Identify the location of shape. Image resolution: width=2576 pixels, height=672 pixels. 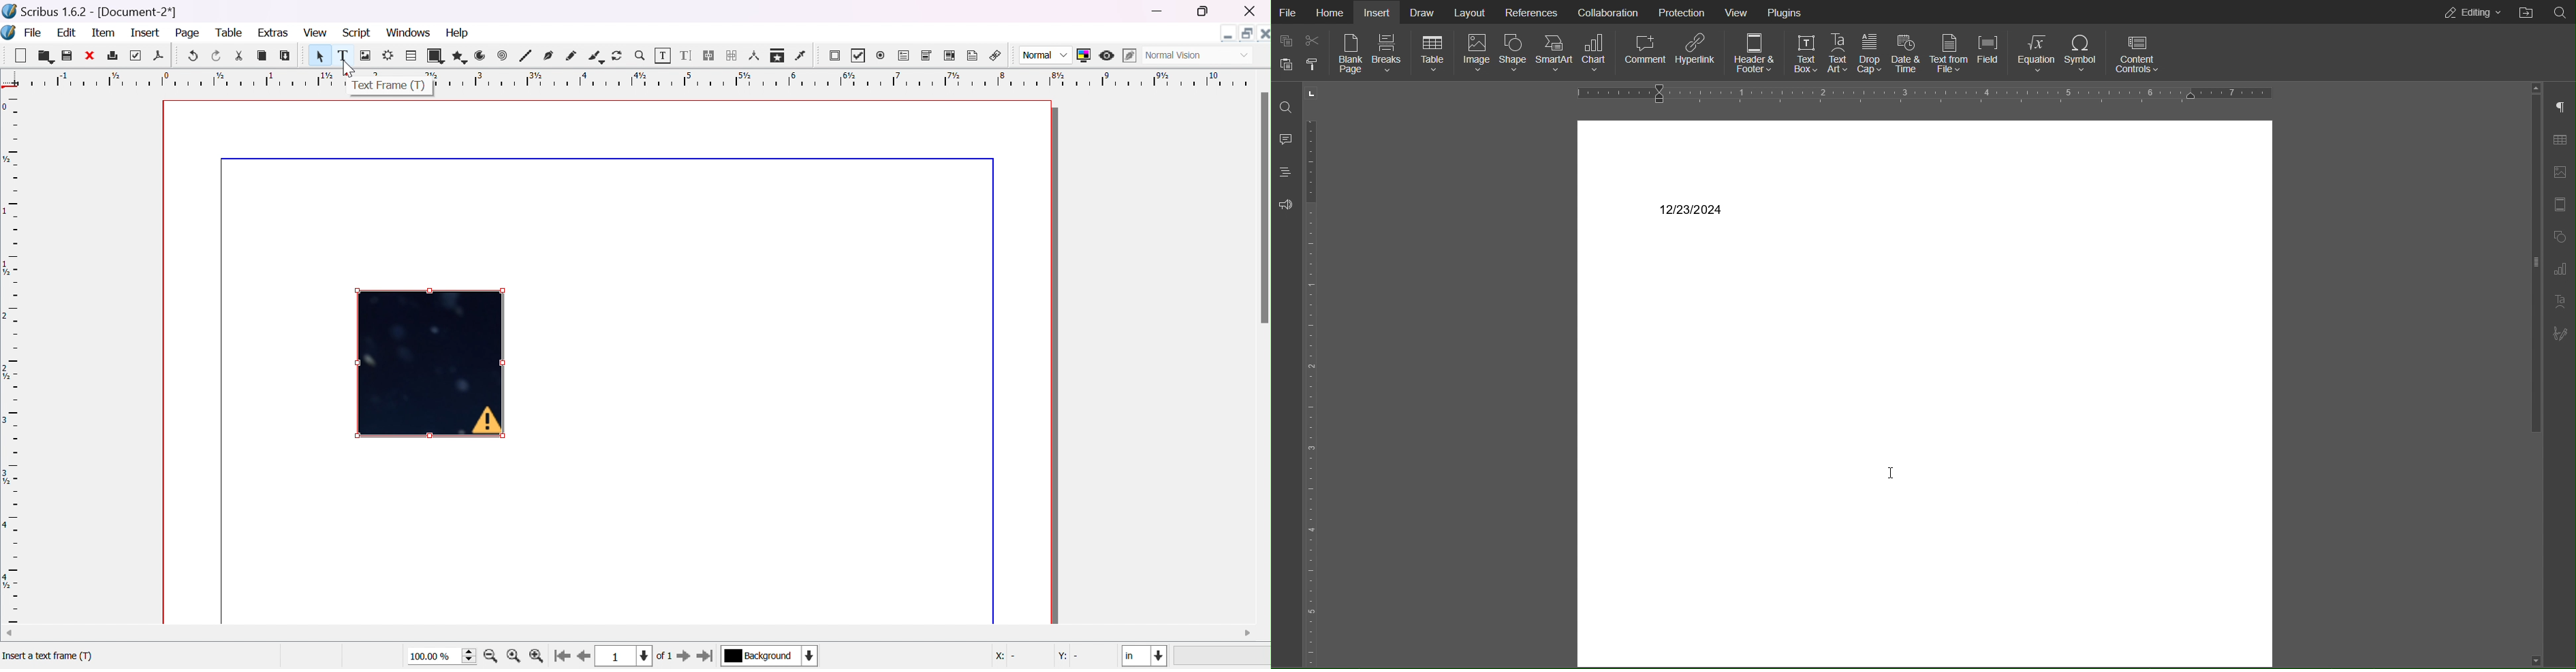
(435, 56).